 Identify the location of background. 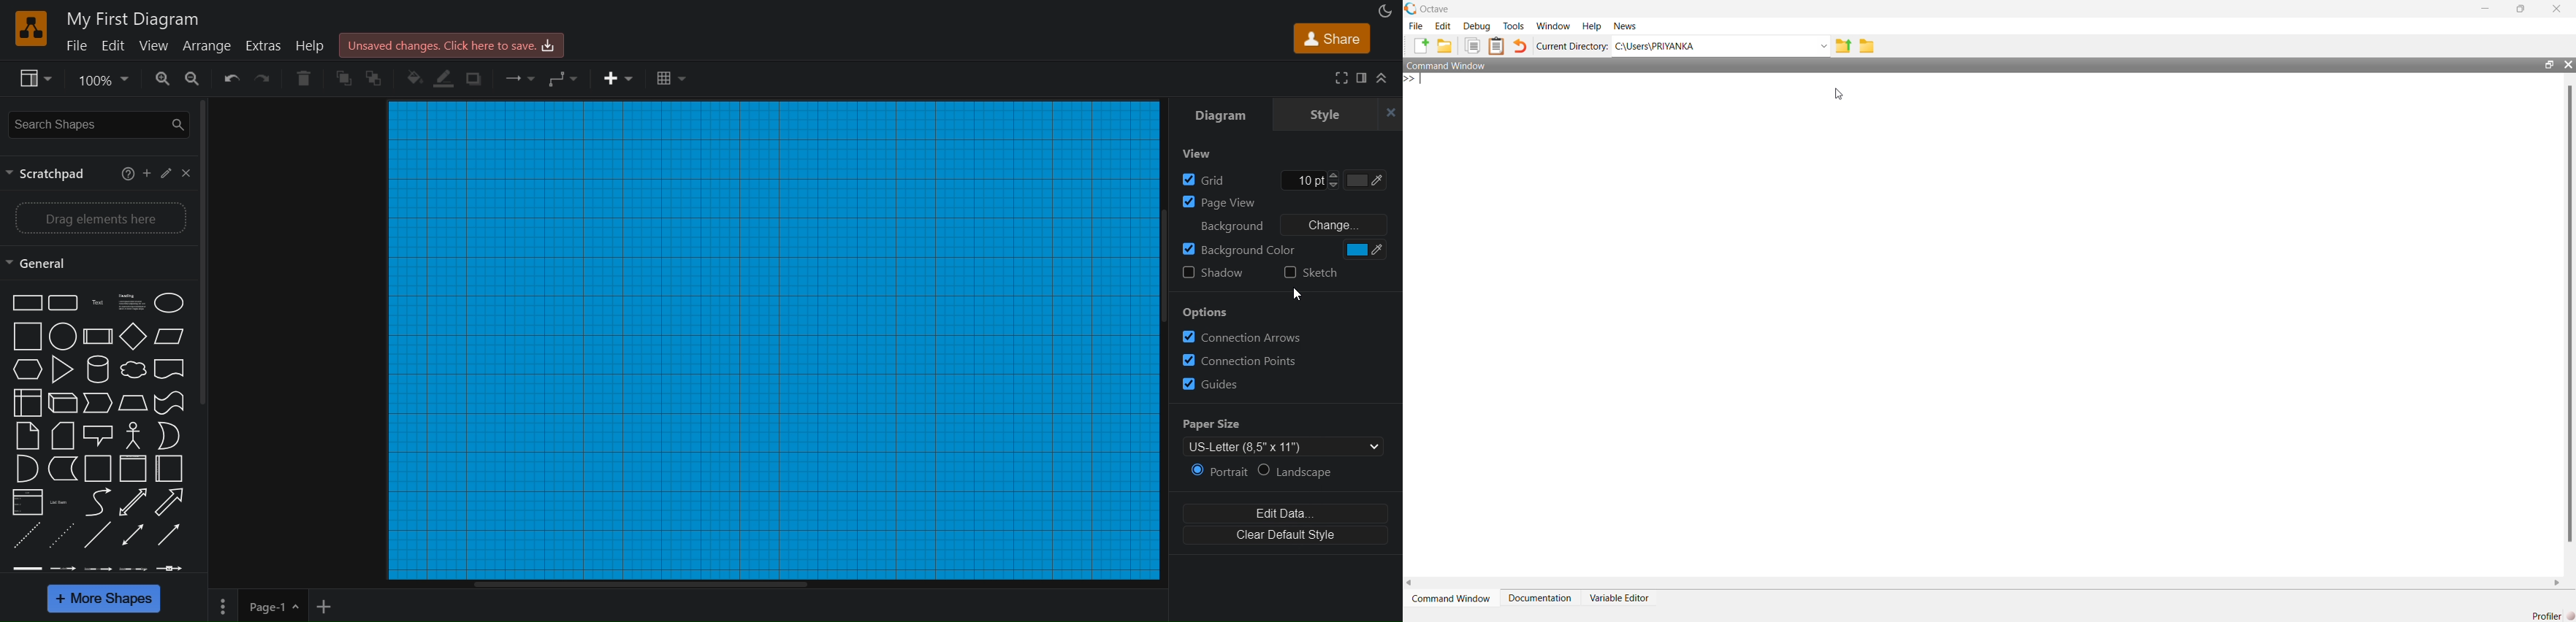
(1279, 249).